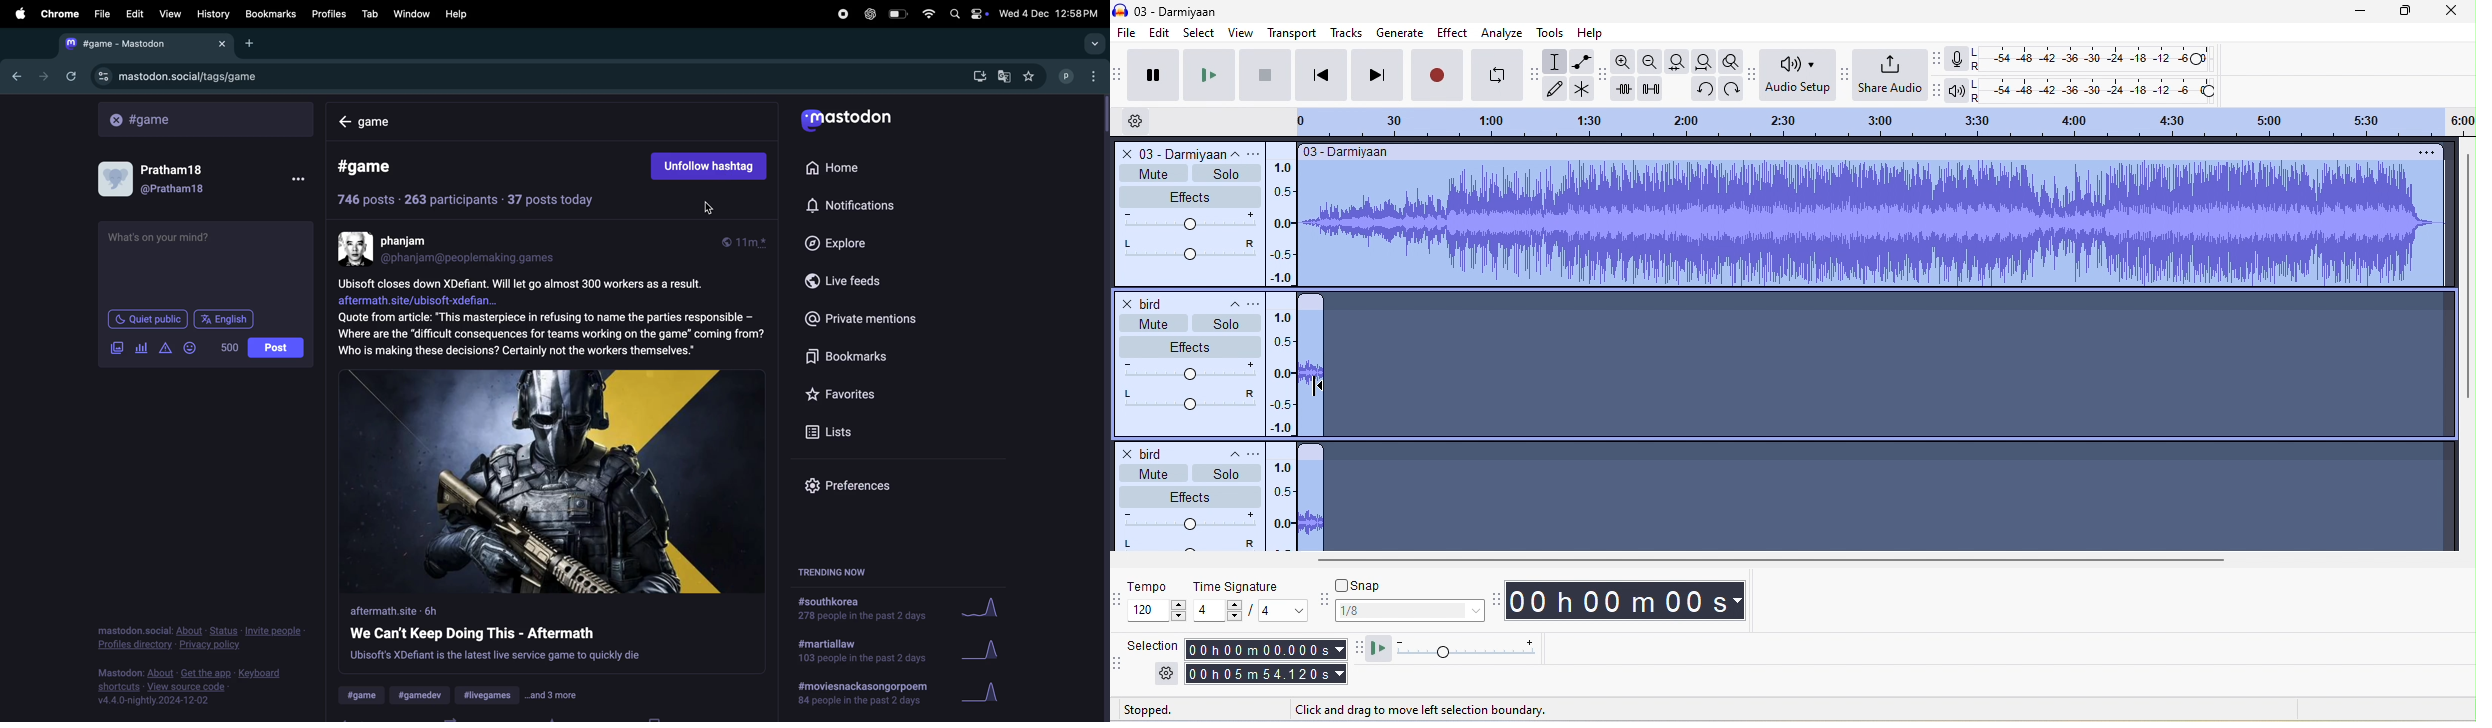 Image resolution: width=2492 pixels, height=728 pixels. Describe the element at coordinates (1439, 73) in the screenshot. I see `record` at that location.